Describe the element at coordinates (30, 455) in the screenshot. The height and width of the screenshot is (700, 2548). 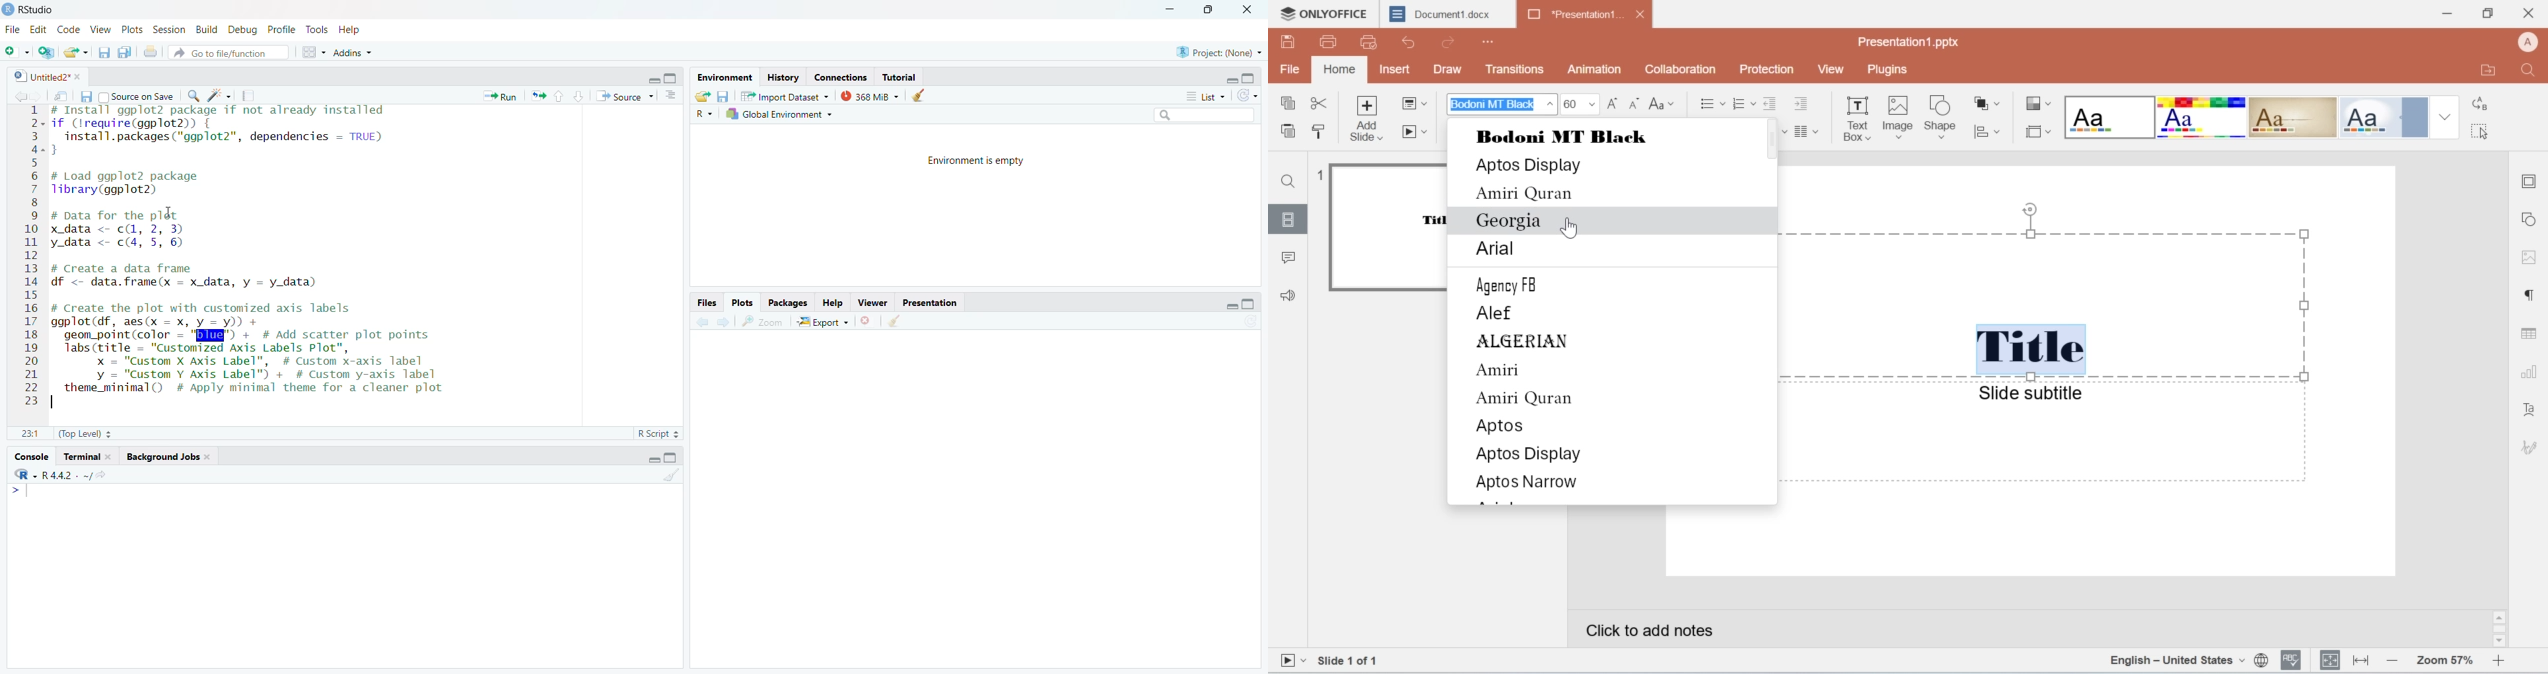
I see `Console` at that location.